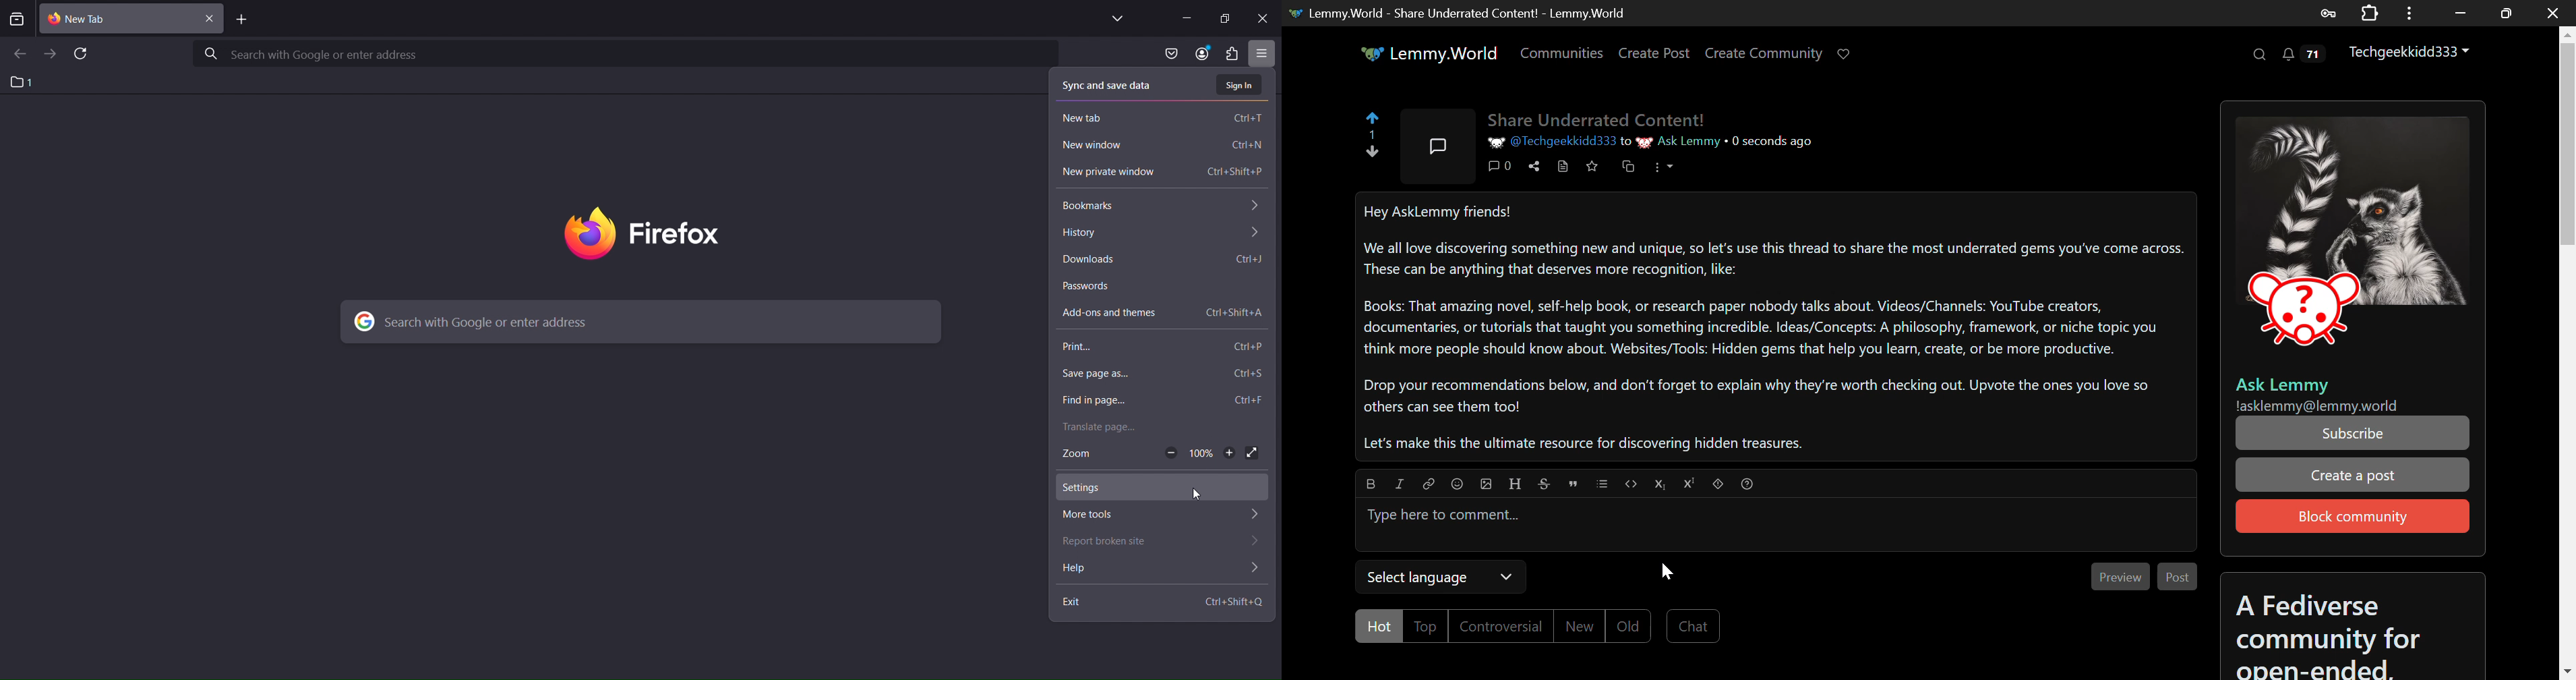 This screenshot has height=700, width=2576. I want to click on 0 seconds ago, so click(1772, 140).